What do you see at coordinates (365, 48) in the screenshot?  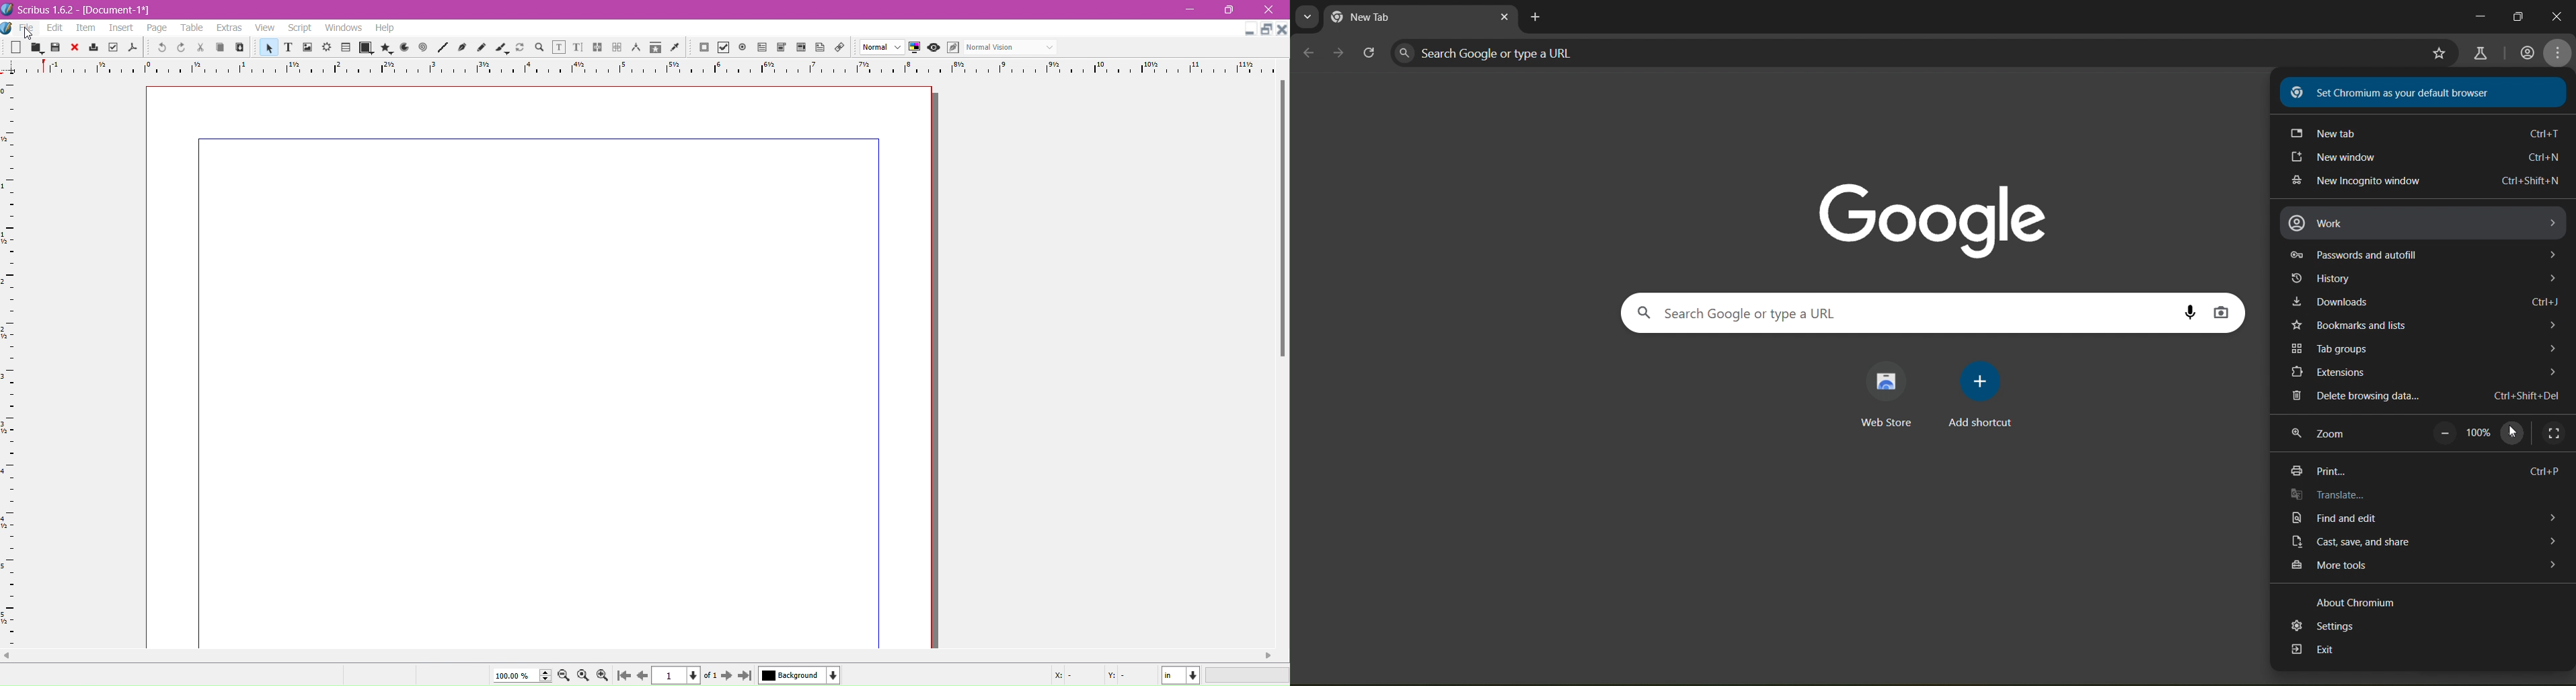 I see `shape` at bounding box center [365, 48].